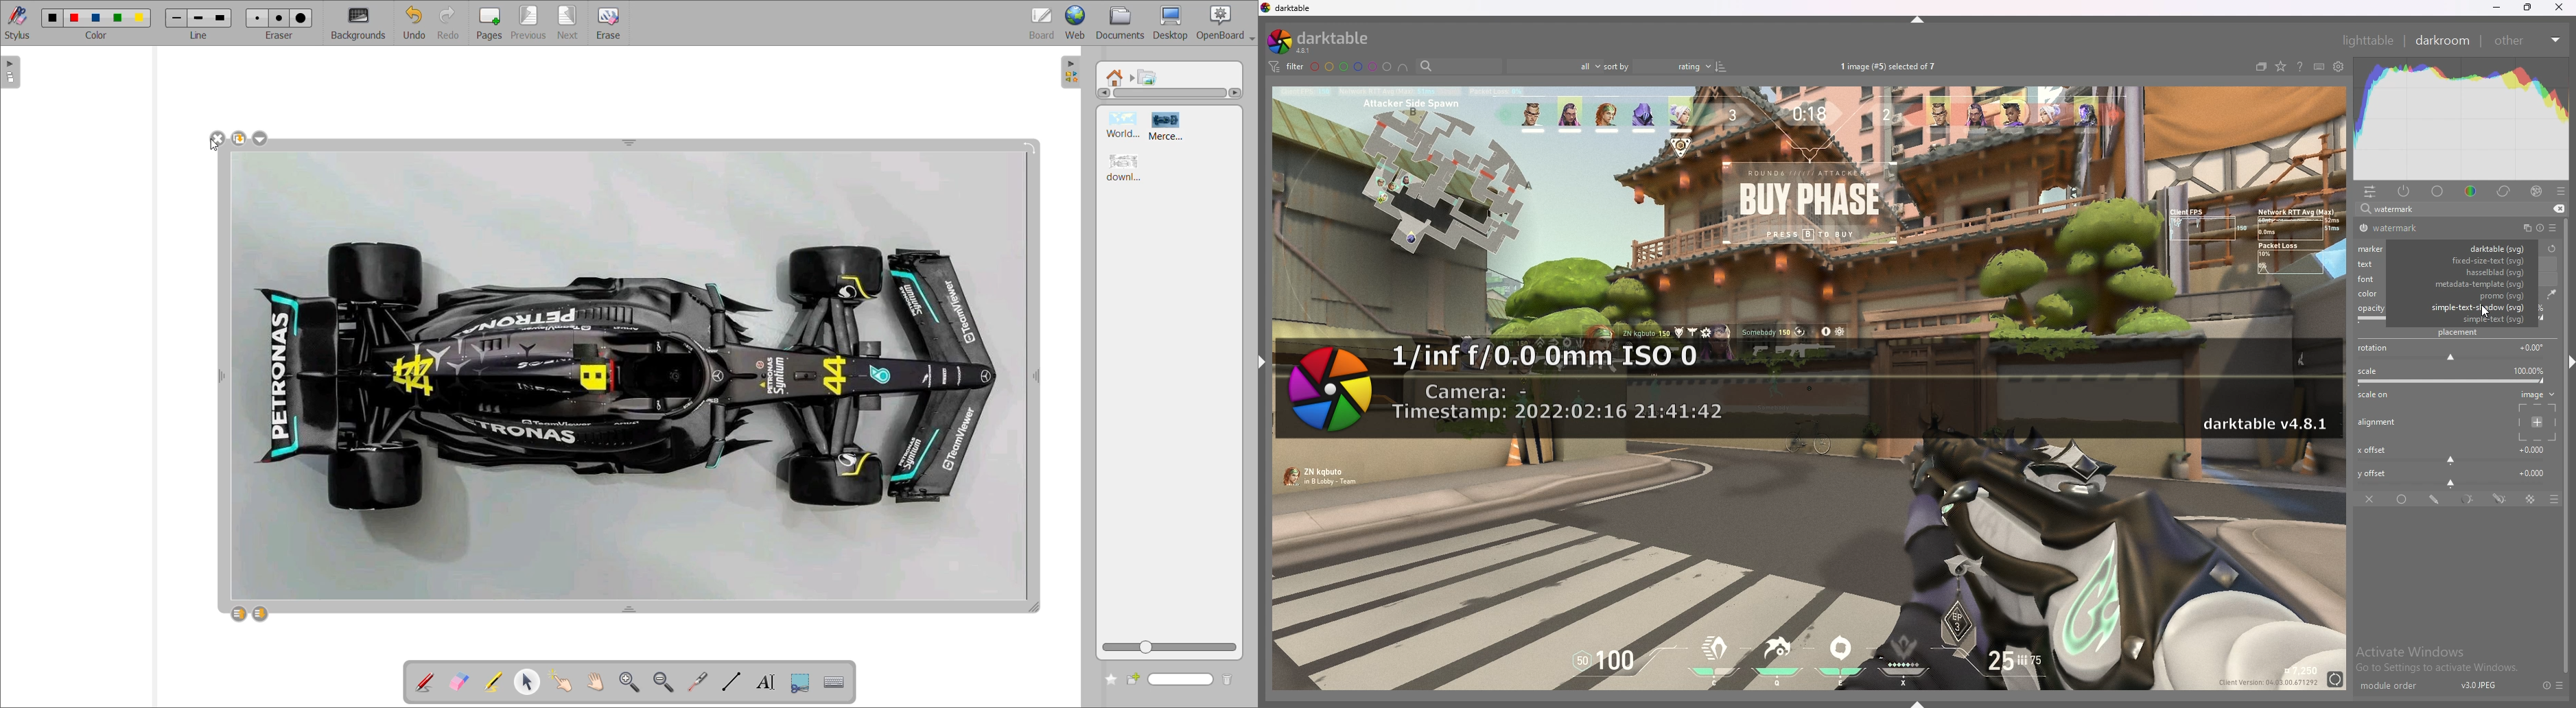  I want to click on hide, so click(2565, 360).